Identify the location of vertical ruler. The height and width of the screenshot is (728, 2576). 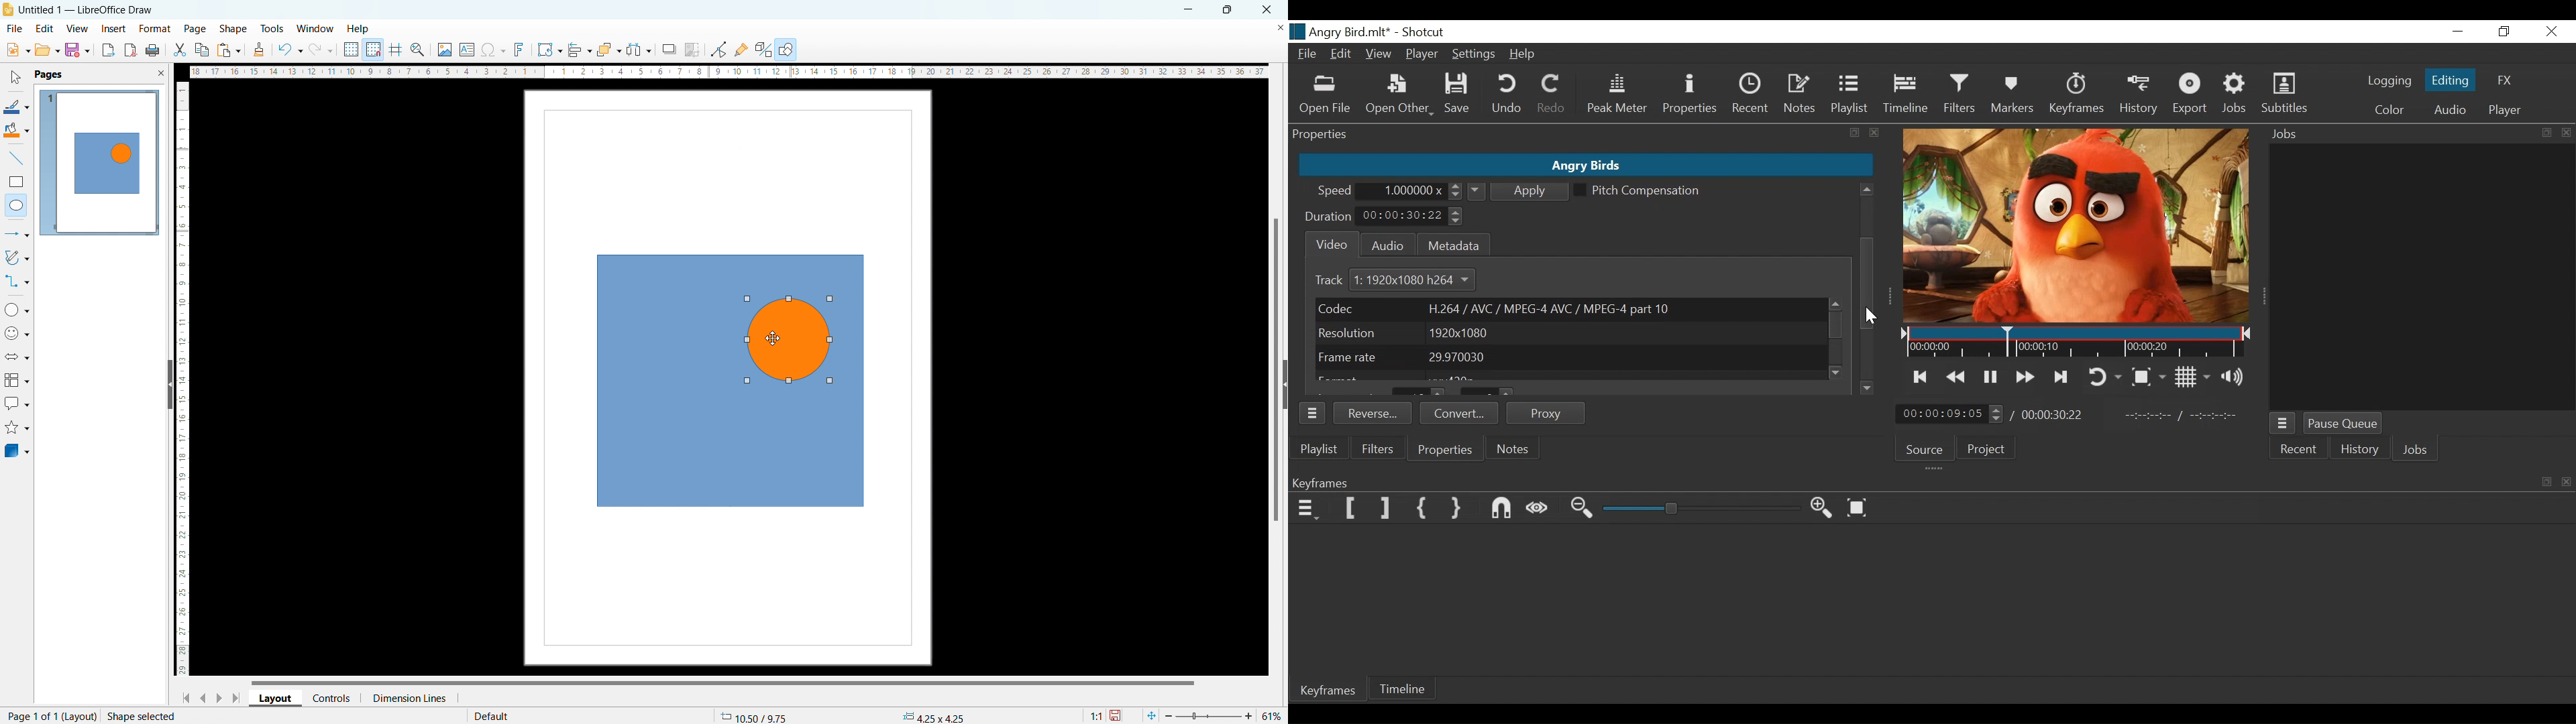
(182, 379).